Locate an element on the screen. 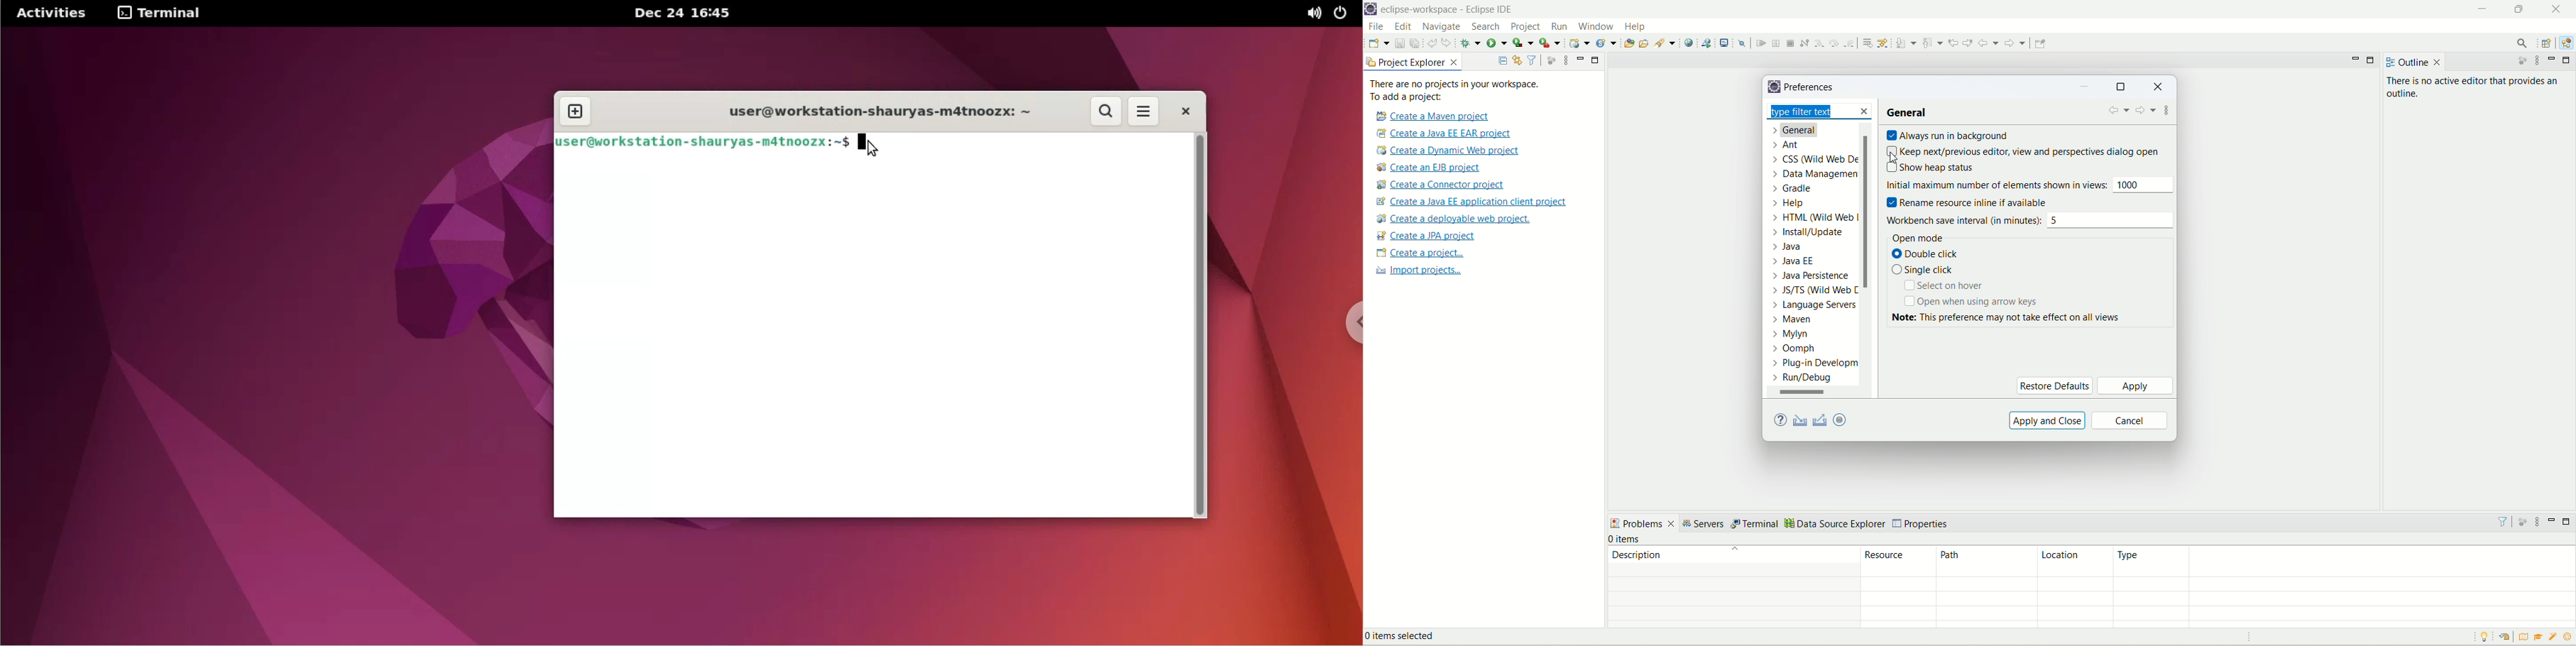 This screenshot has width=2576, height=672. minimize is located at coordinates (2554, 59).